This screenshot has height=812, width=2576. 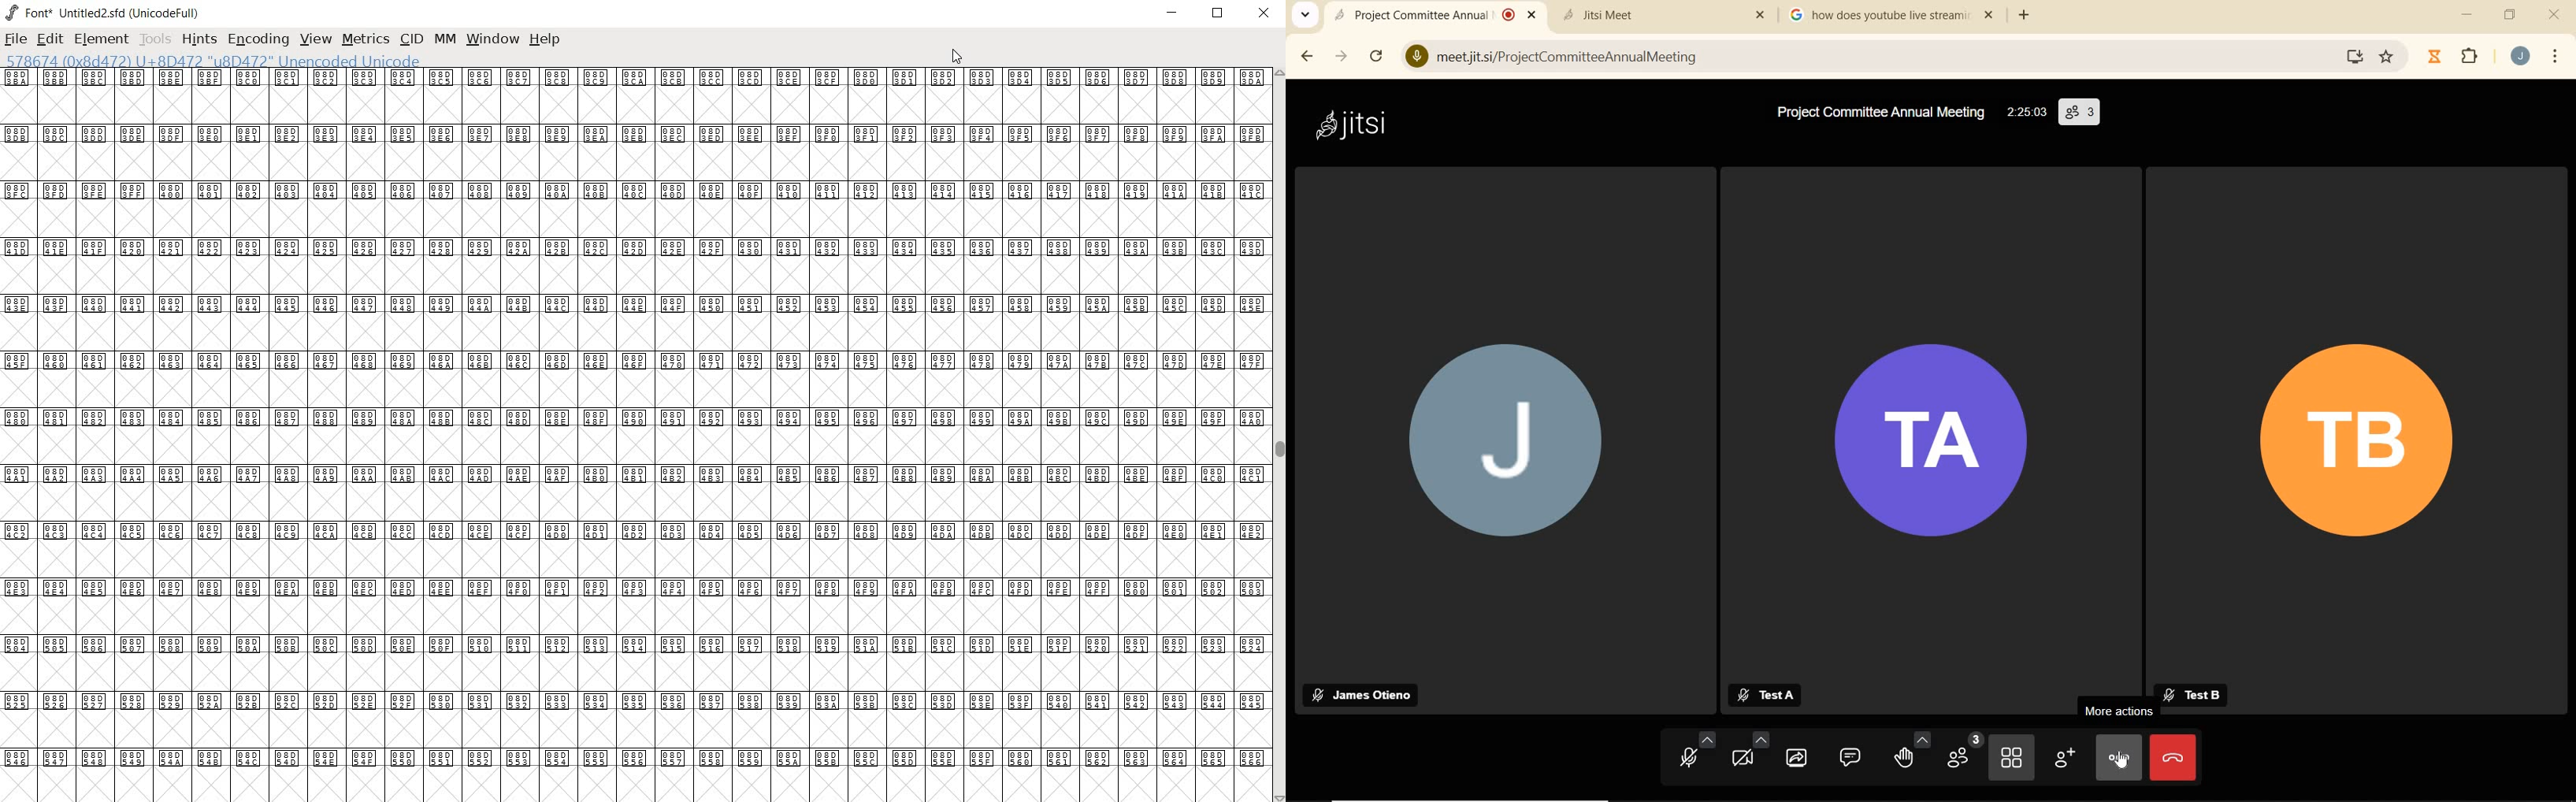 What do you see at coordinates (1341, 55) in the screenshot?
I see `forward` at bounding box center [1341, 55].